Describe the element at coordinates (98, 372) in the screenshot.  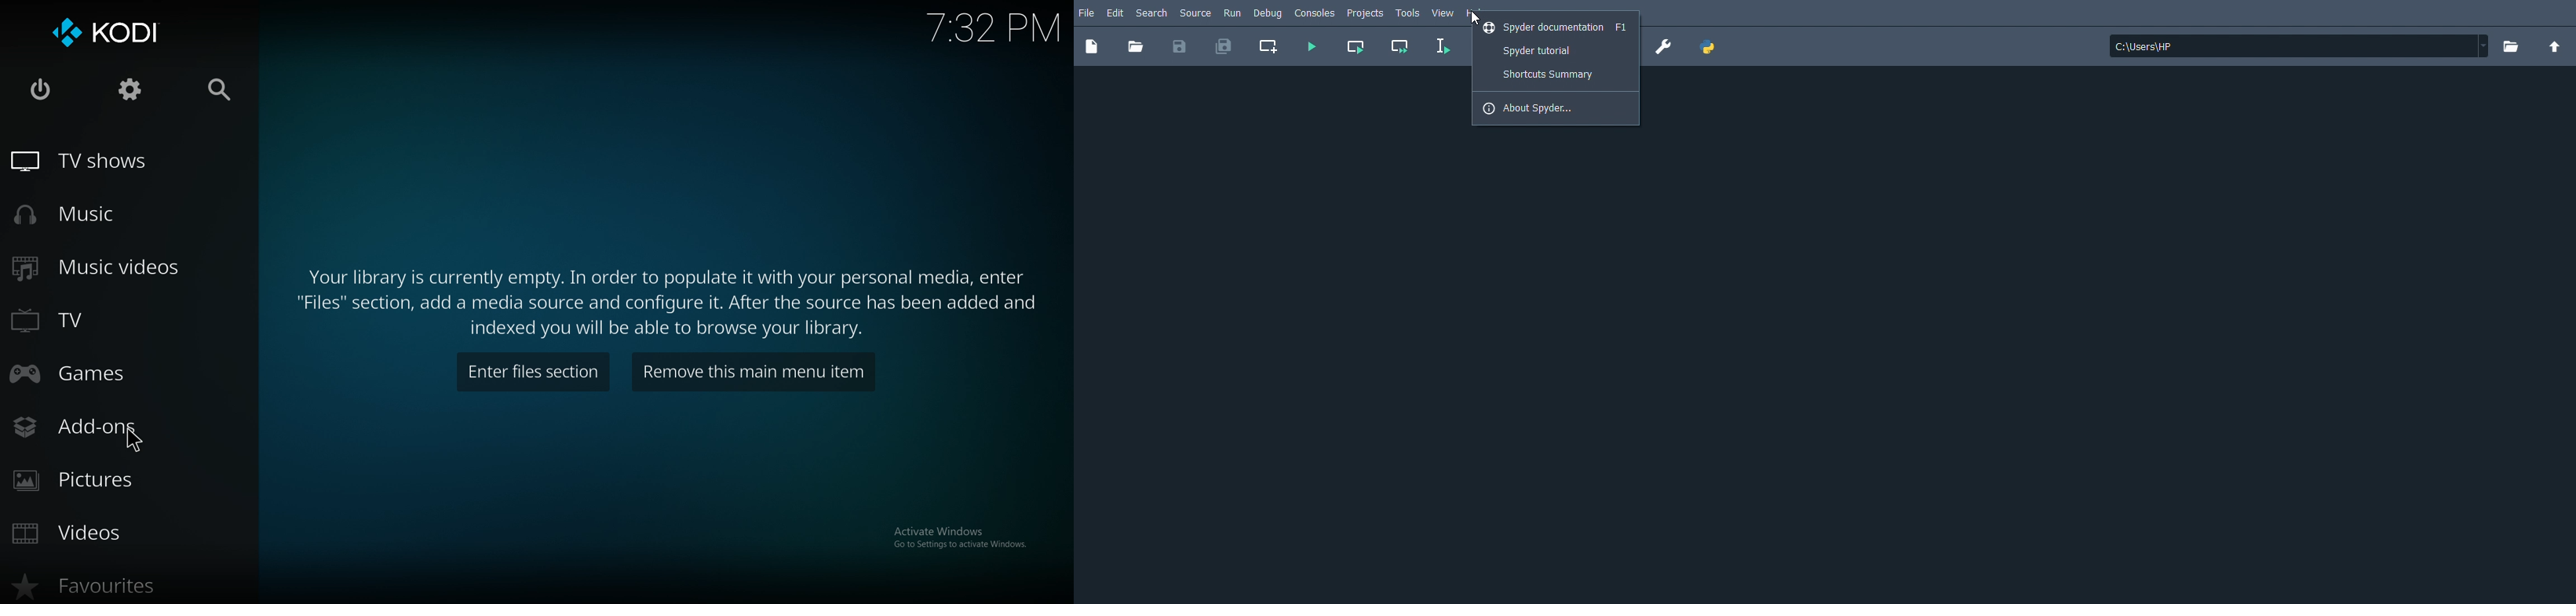
I see `games` at that location.